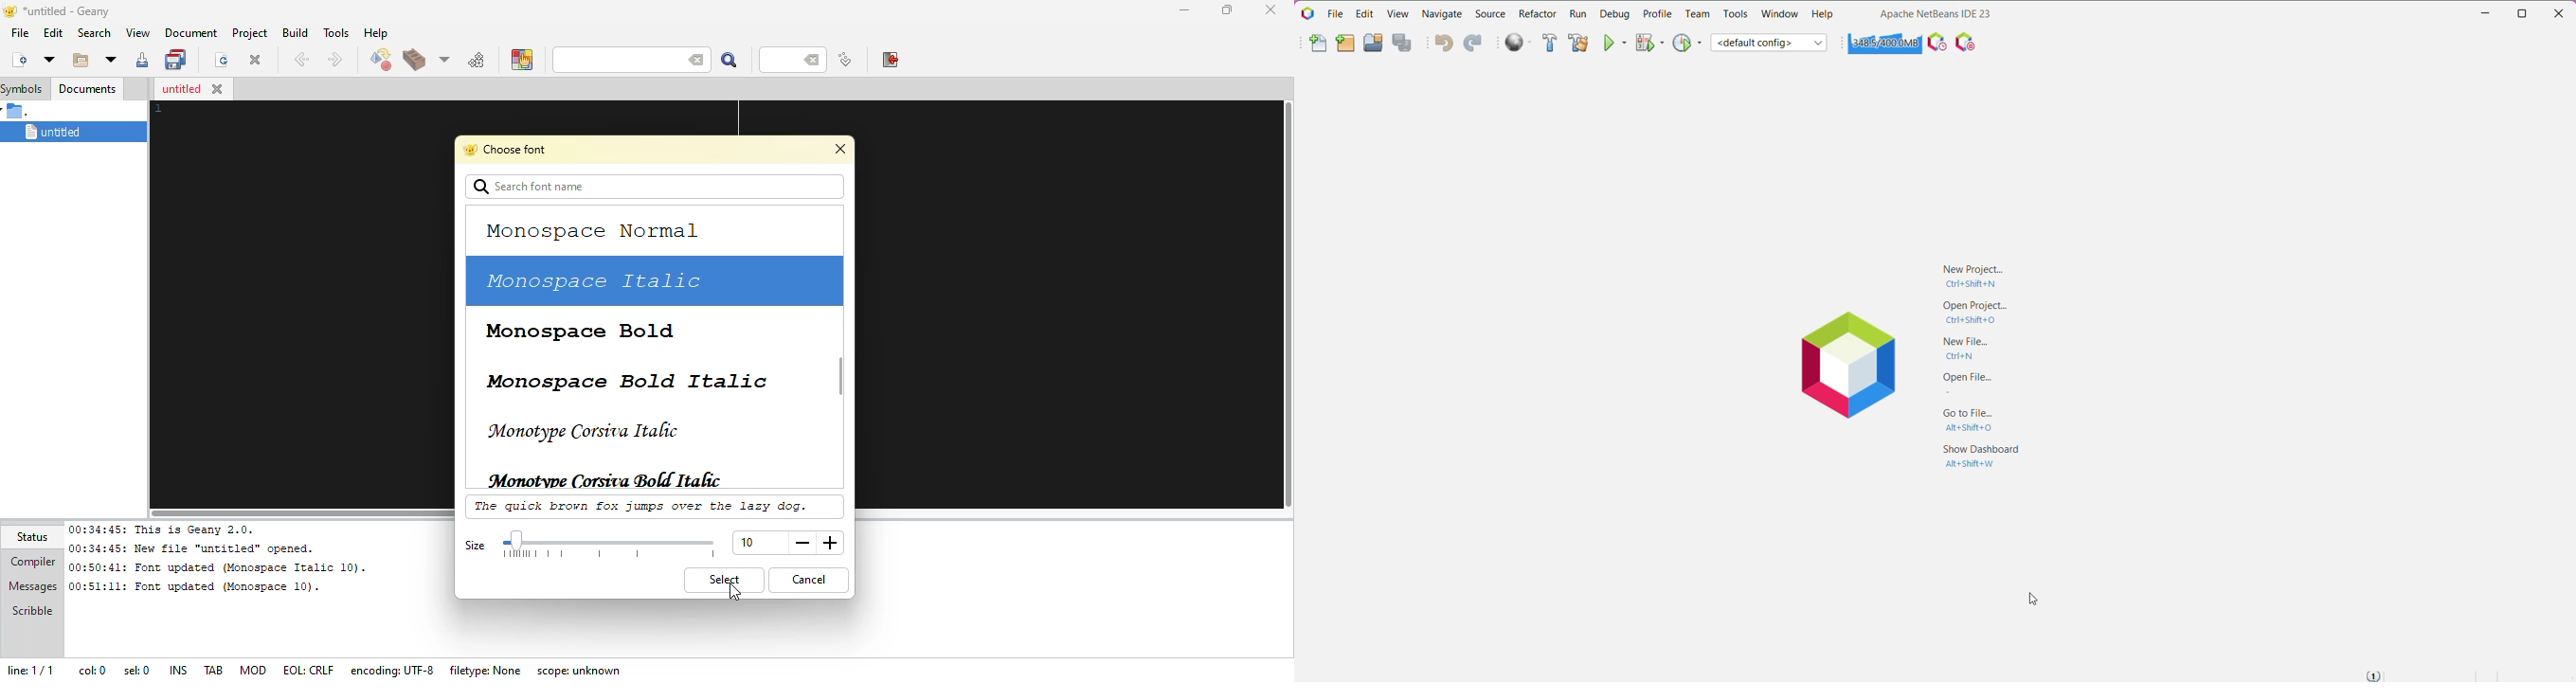  I want to click on New File, so click(1973, 350).